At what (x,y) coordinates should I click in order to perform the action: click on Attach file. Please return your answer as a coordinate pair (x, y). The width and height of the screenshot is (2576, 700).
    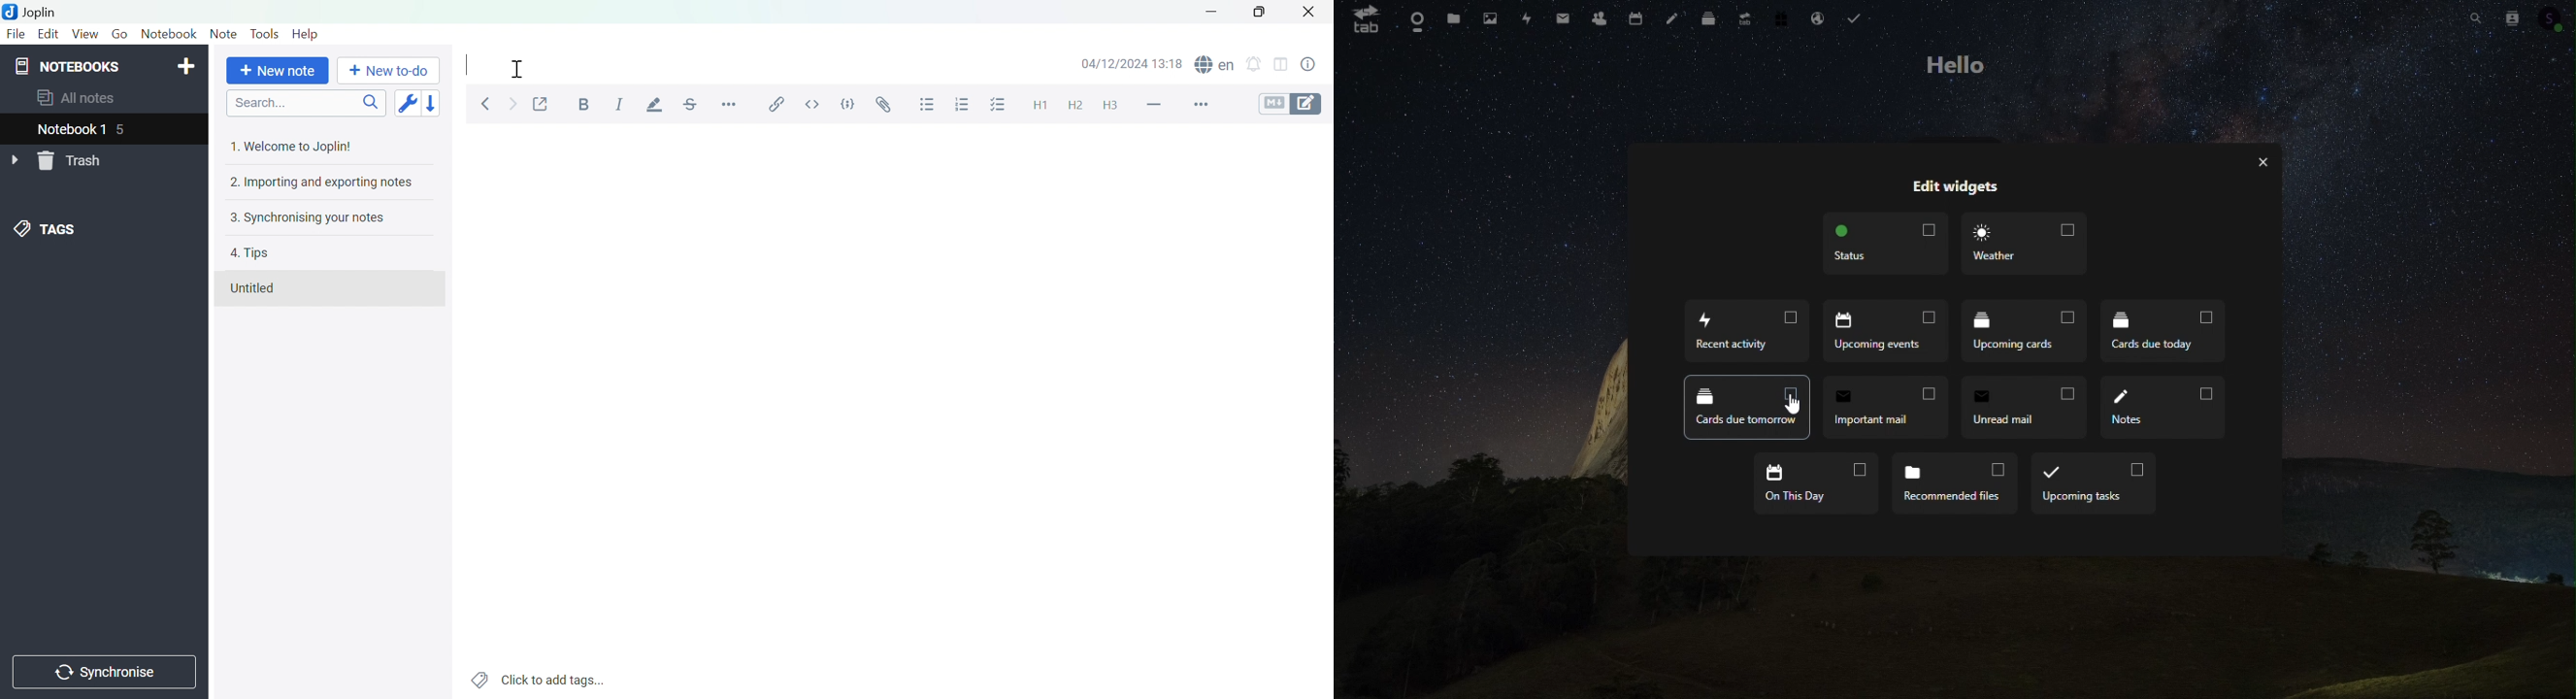
    Looking at the image, I should click on (881, 105).